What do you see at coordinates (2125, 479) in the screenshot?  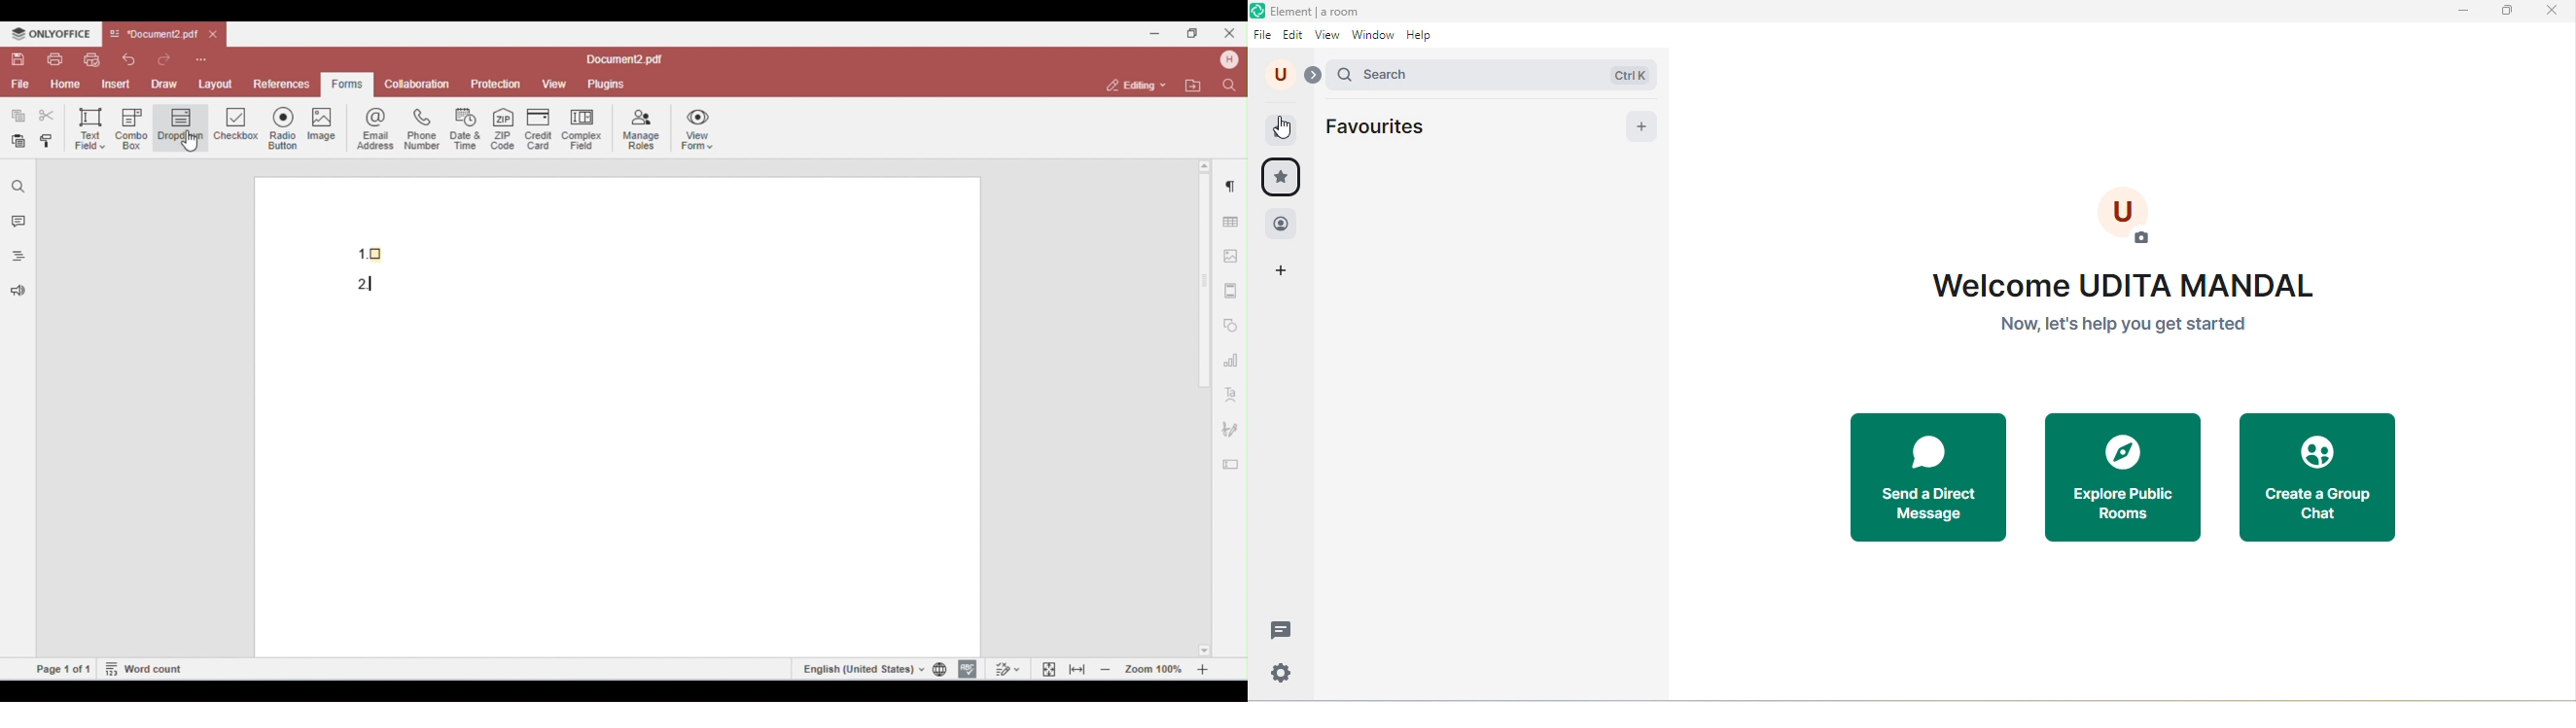 I see `explore public rooms` at bounding box center [2125, 479].